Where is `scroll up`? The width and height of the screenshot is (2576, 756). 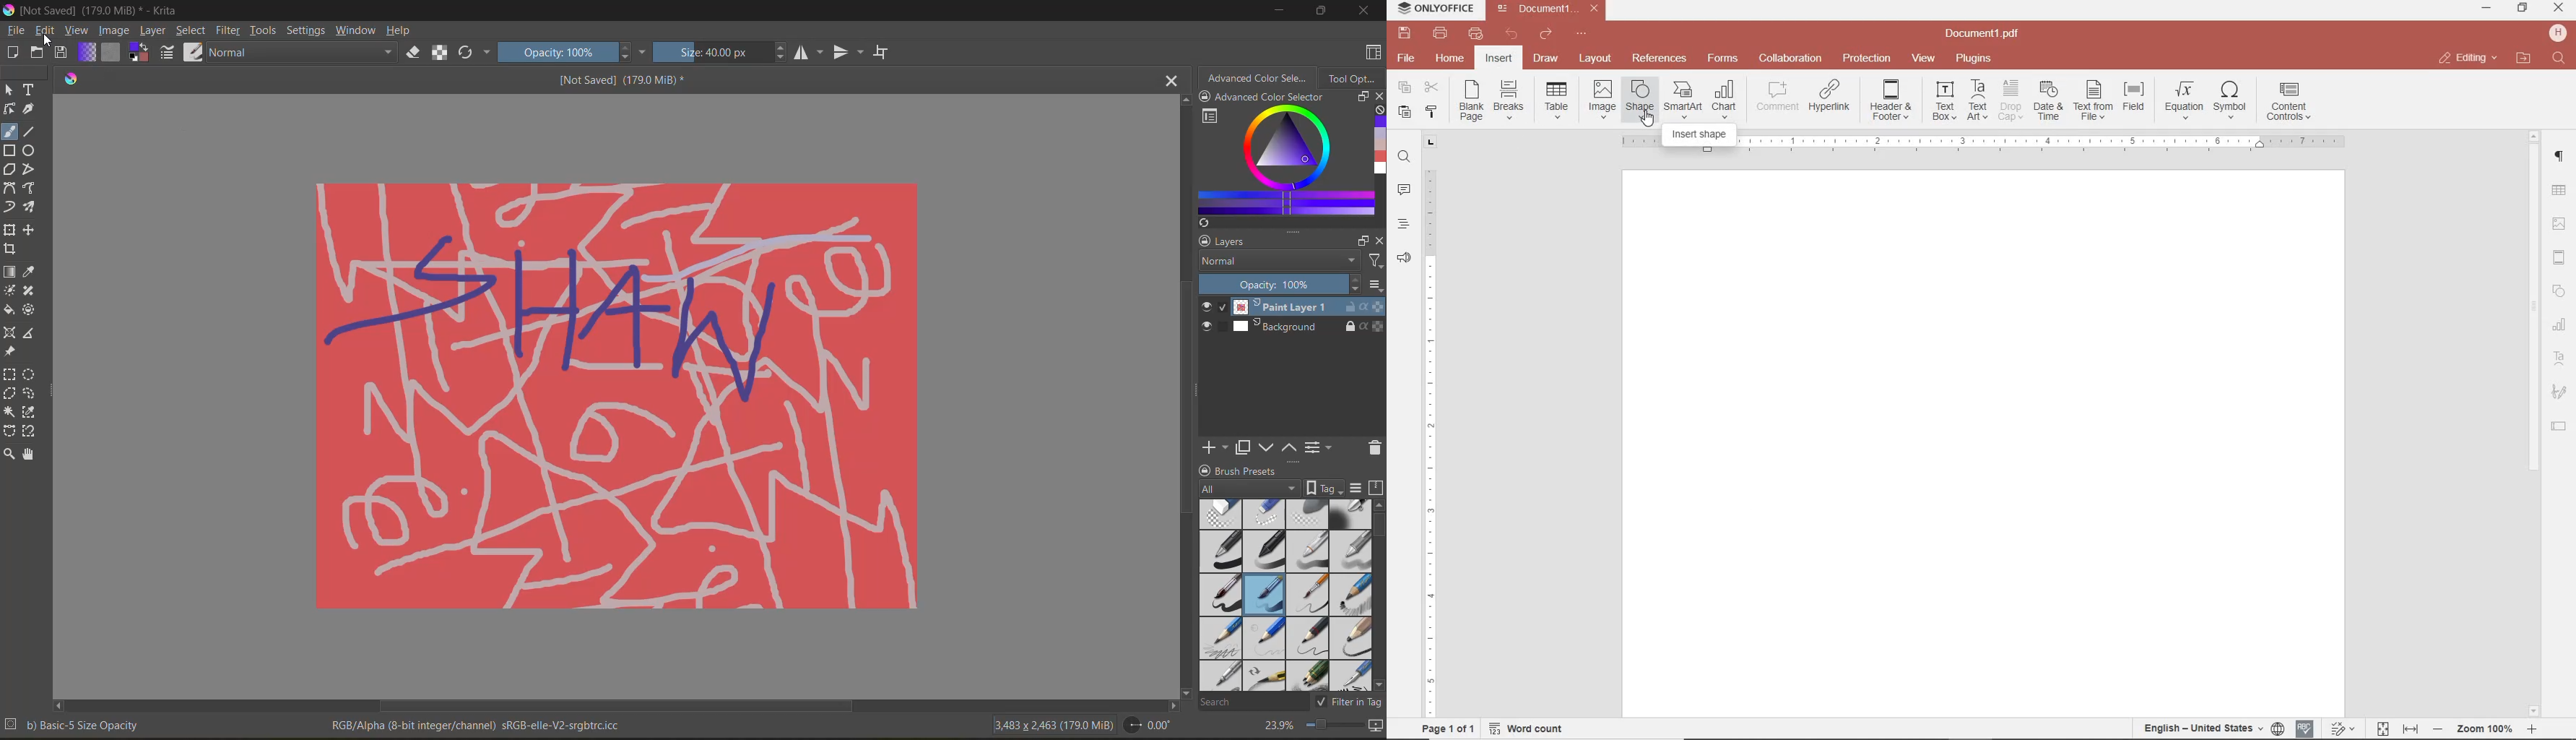 scroll up is located at coordinates (1183, 100).